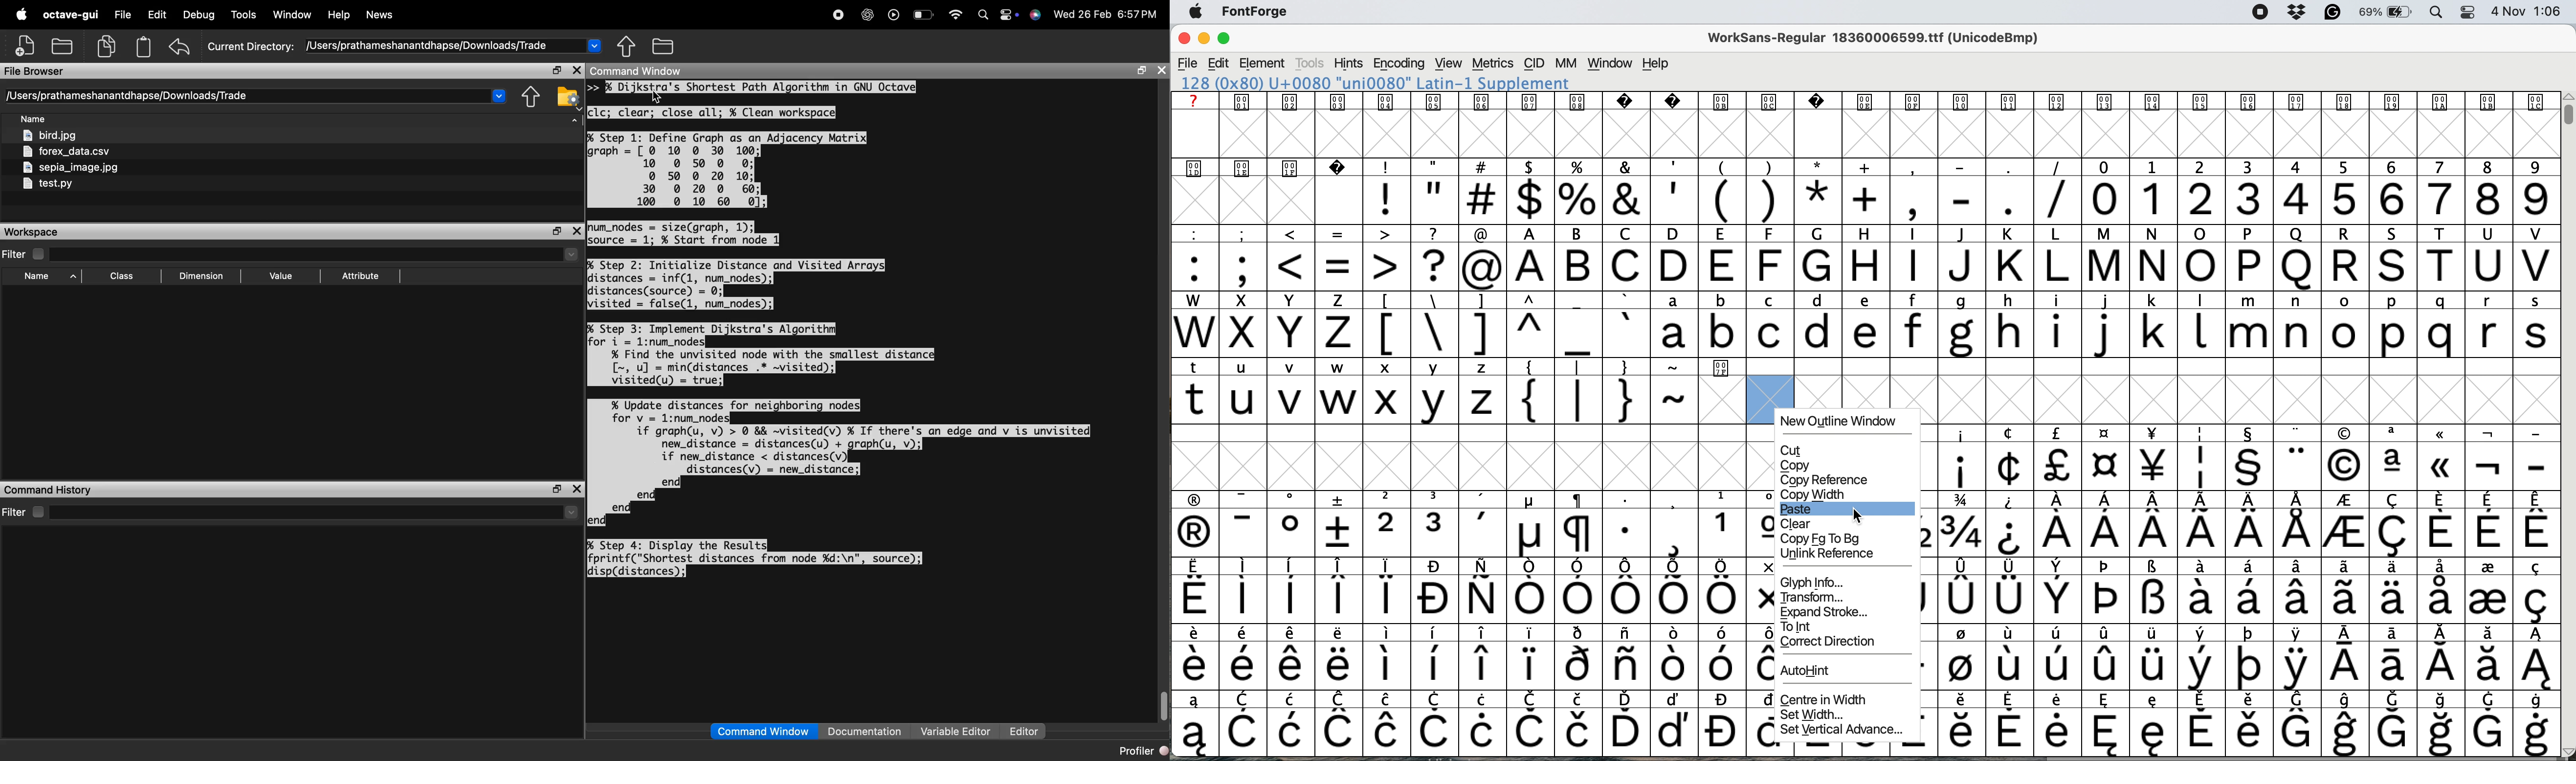  What do you see at coordinates (2101, 333) in the screenshot?
I see `lower case letters a to s` at bounding box center [2101, 333].